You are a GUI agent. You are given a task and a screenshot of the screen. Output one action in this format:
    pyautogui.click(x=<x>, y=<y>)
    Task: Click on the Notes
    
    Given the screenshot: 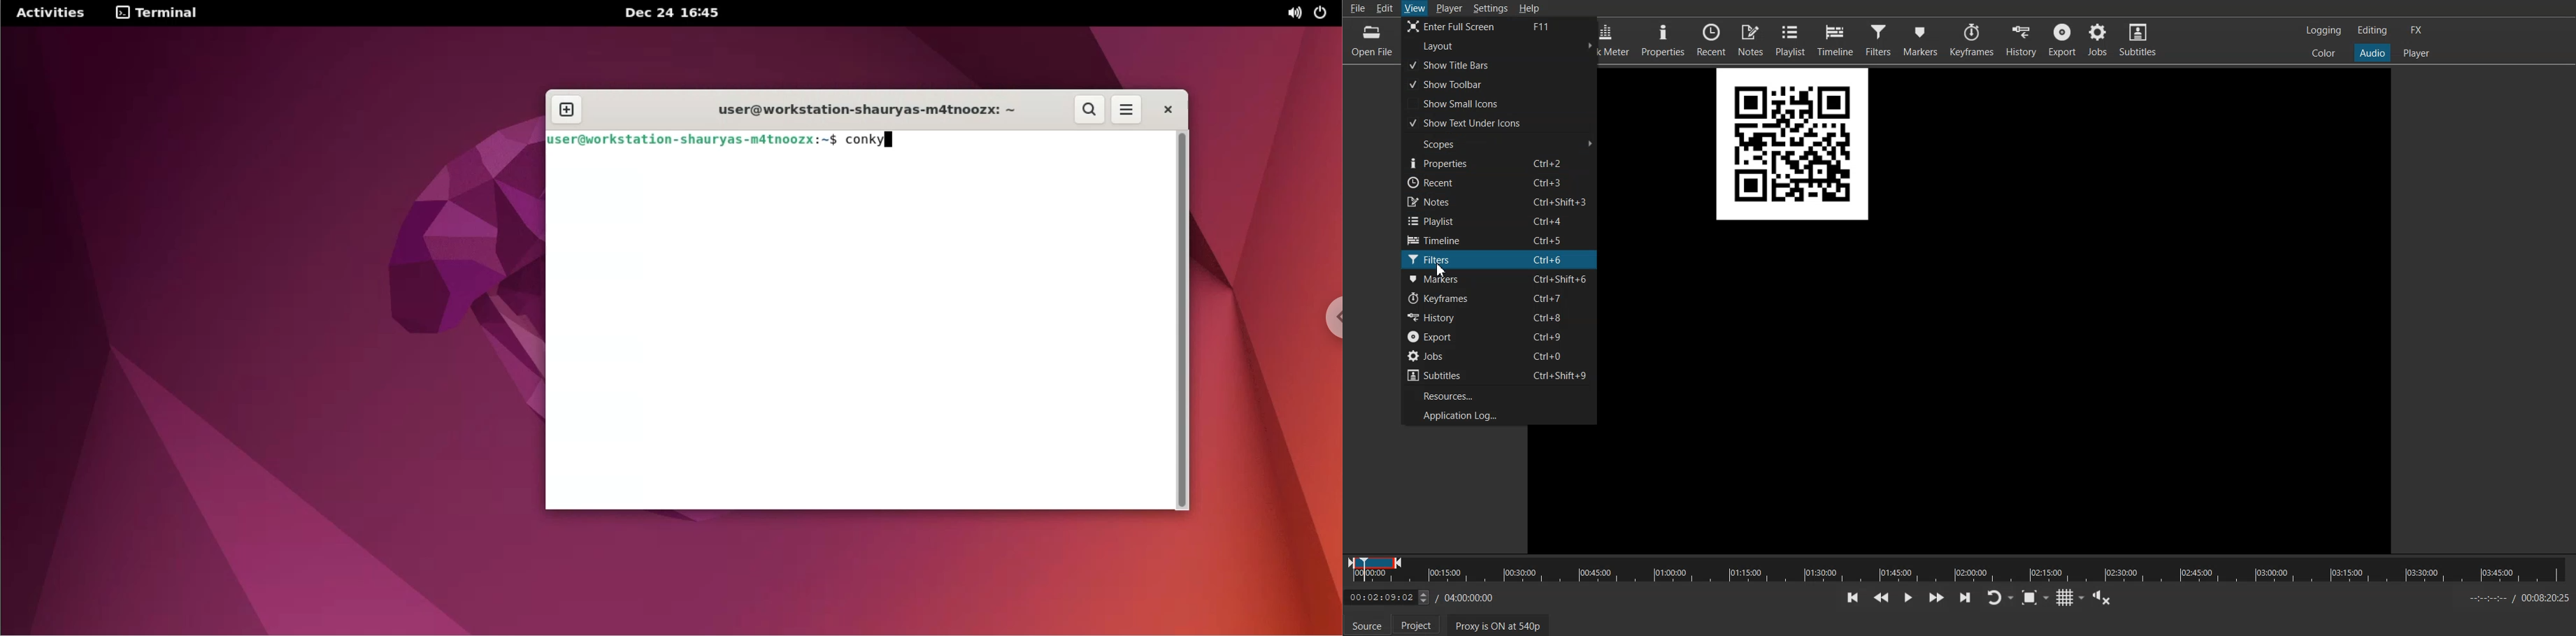 What is the action you would take?
    pyautogui.click(x=1499, y=202)
    